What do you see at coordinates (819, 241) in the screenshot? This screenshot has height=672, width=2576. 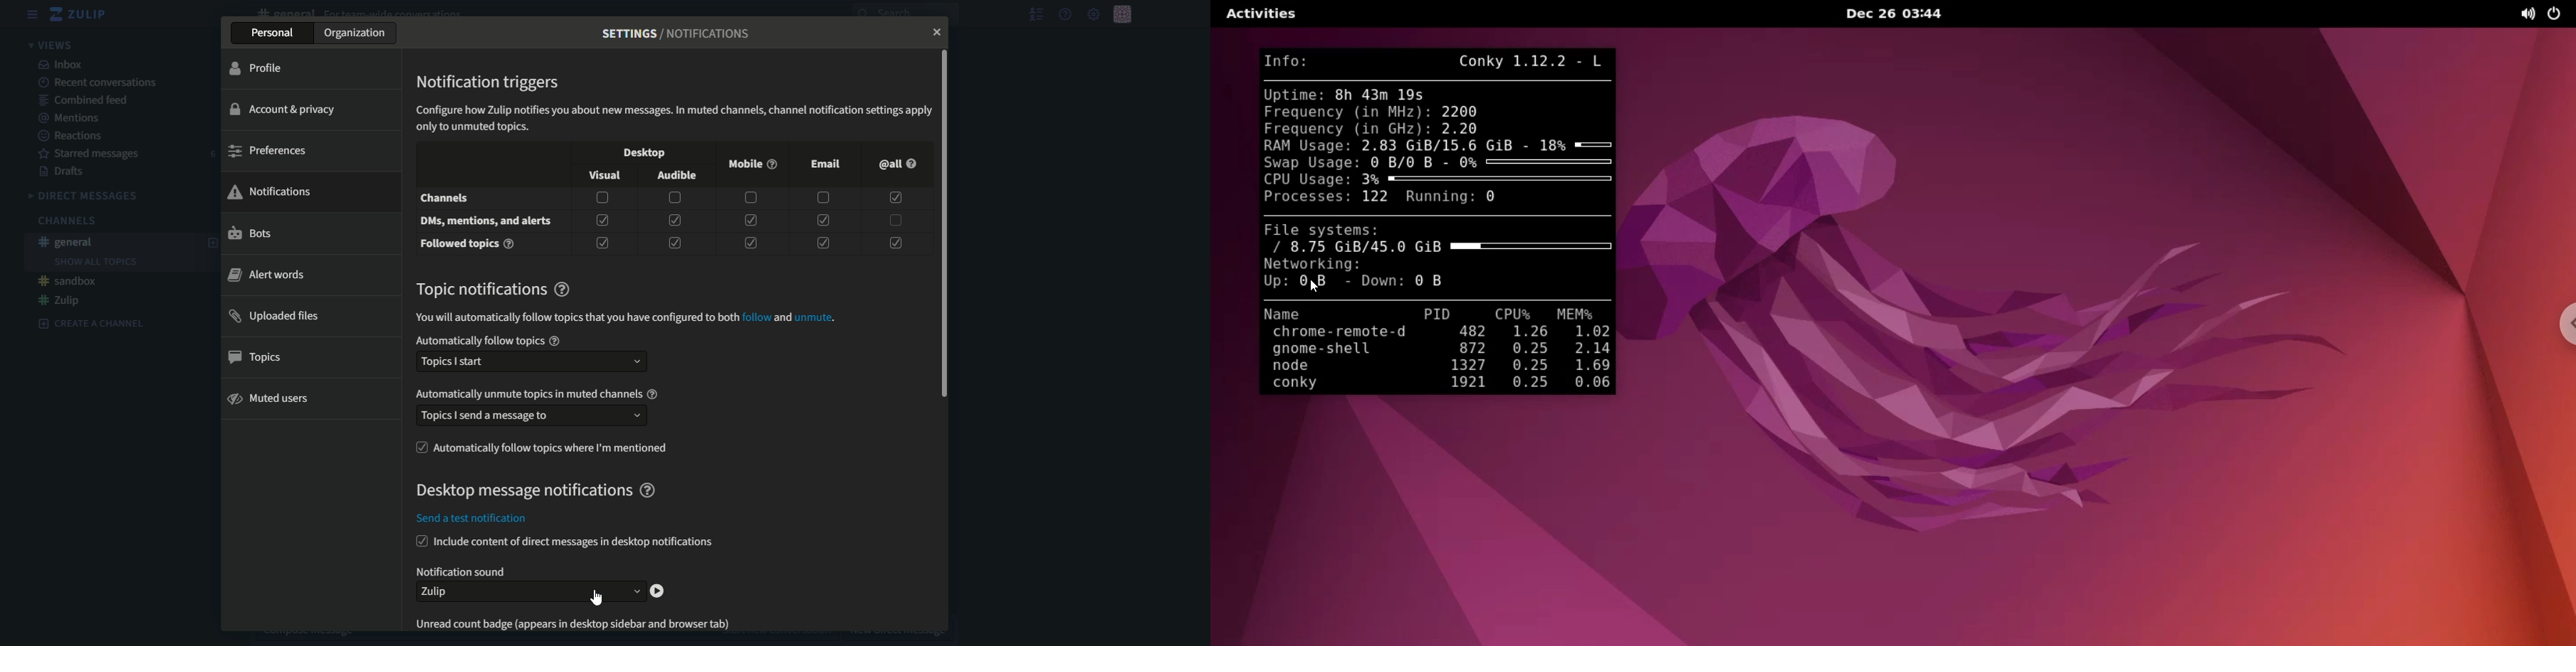 I see `checkbox` at bounding box center [819, 241].